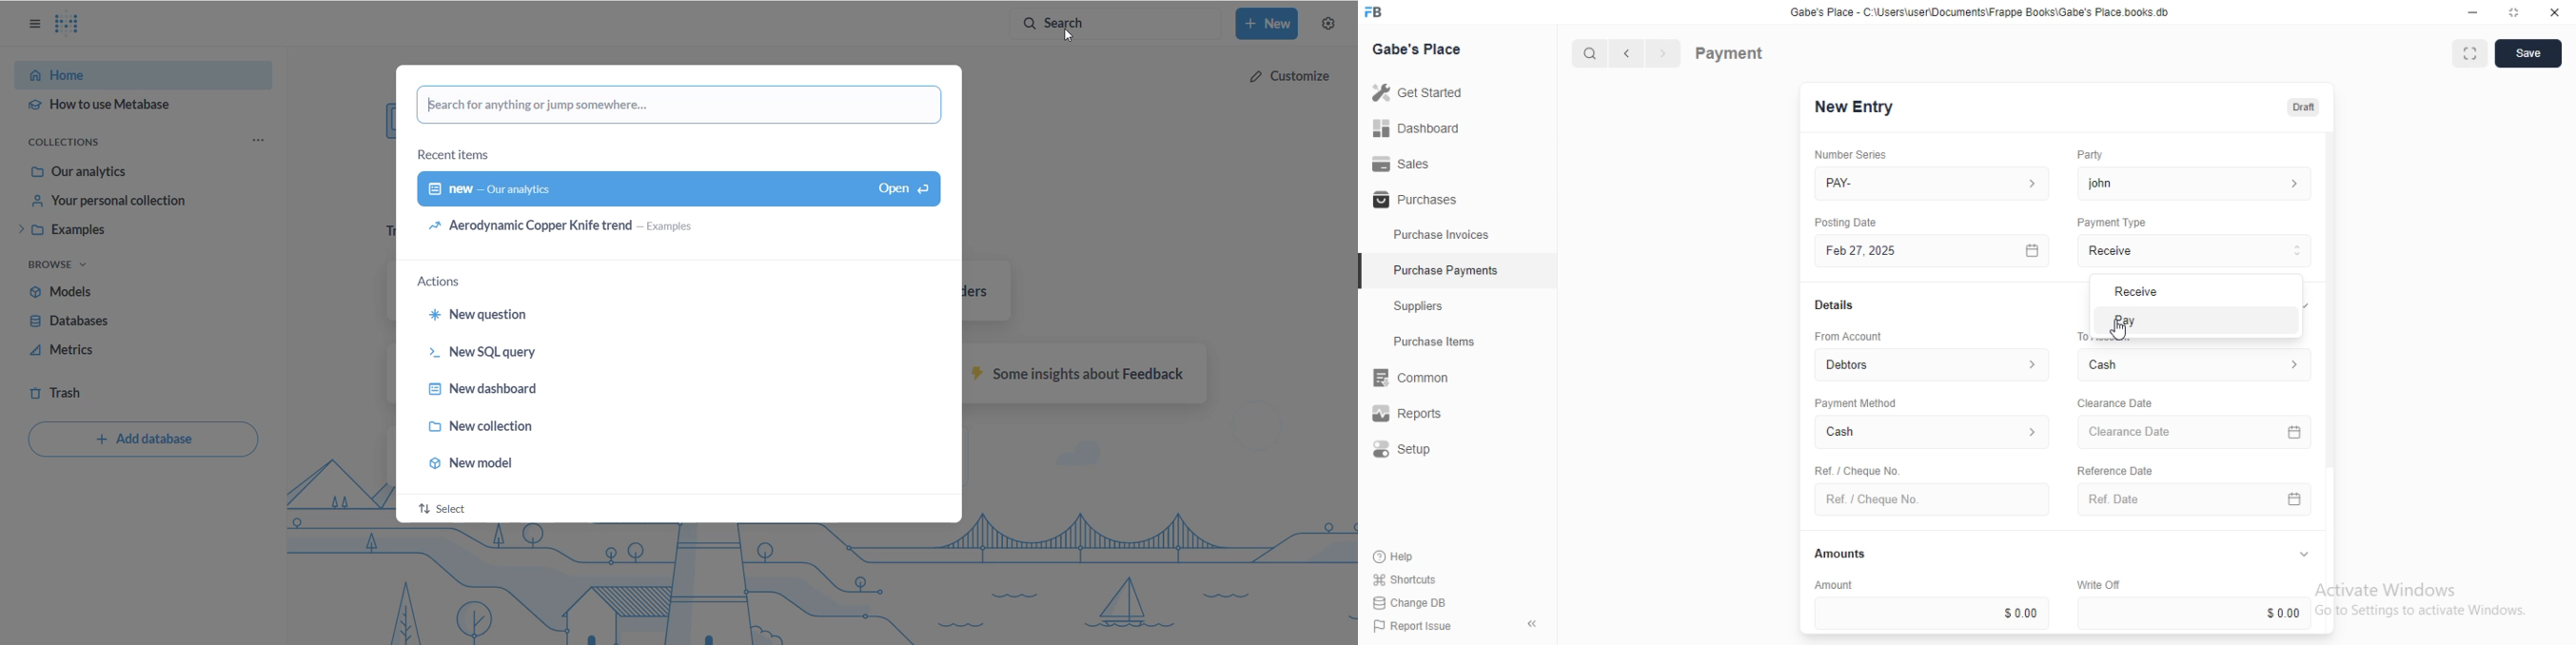 The height and width of the screenshot is (672, 2576). I want to click on Clearance Date, so click(2197, 433).